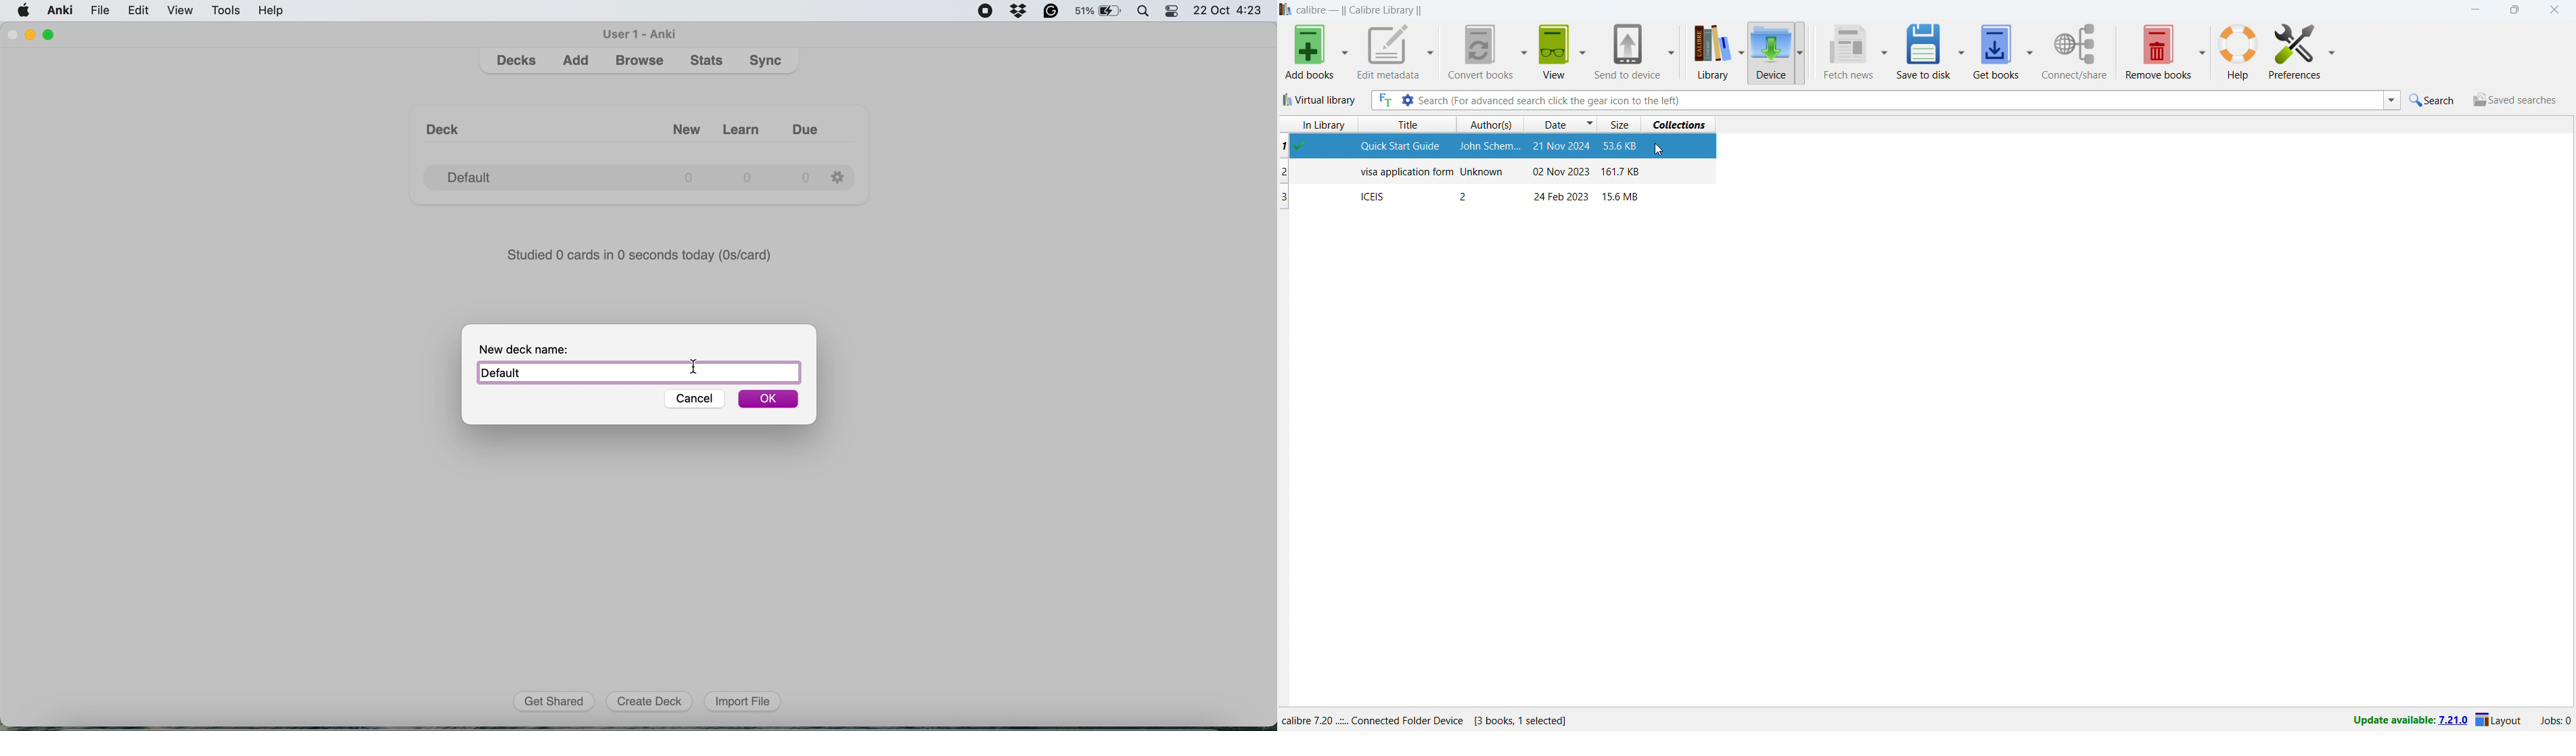 The width and height of the screenshot is (2576, 756). I want to click on cursor, so click(709, 366).